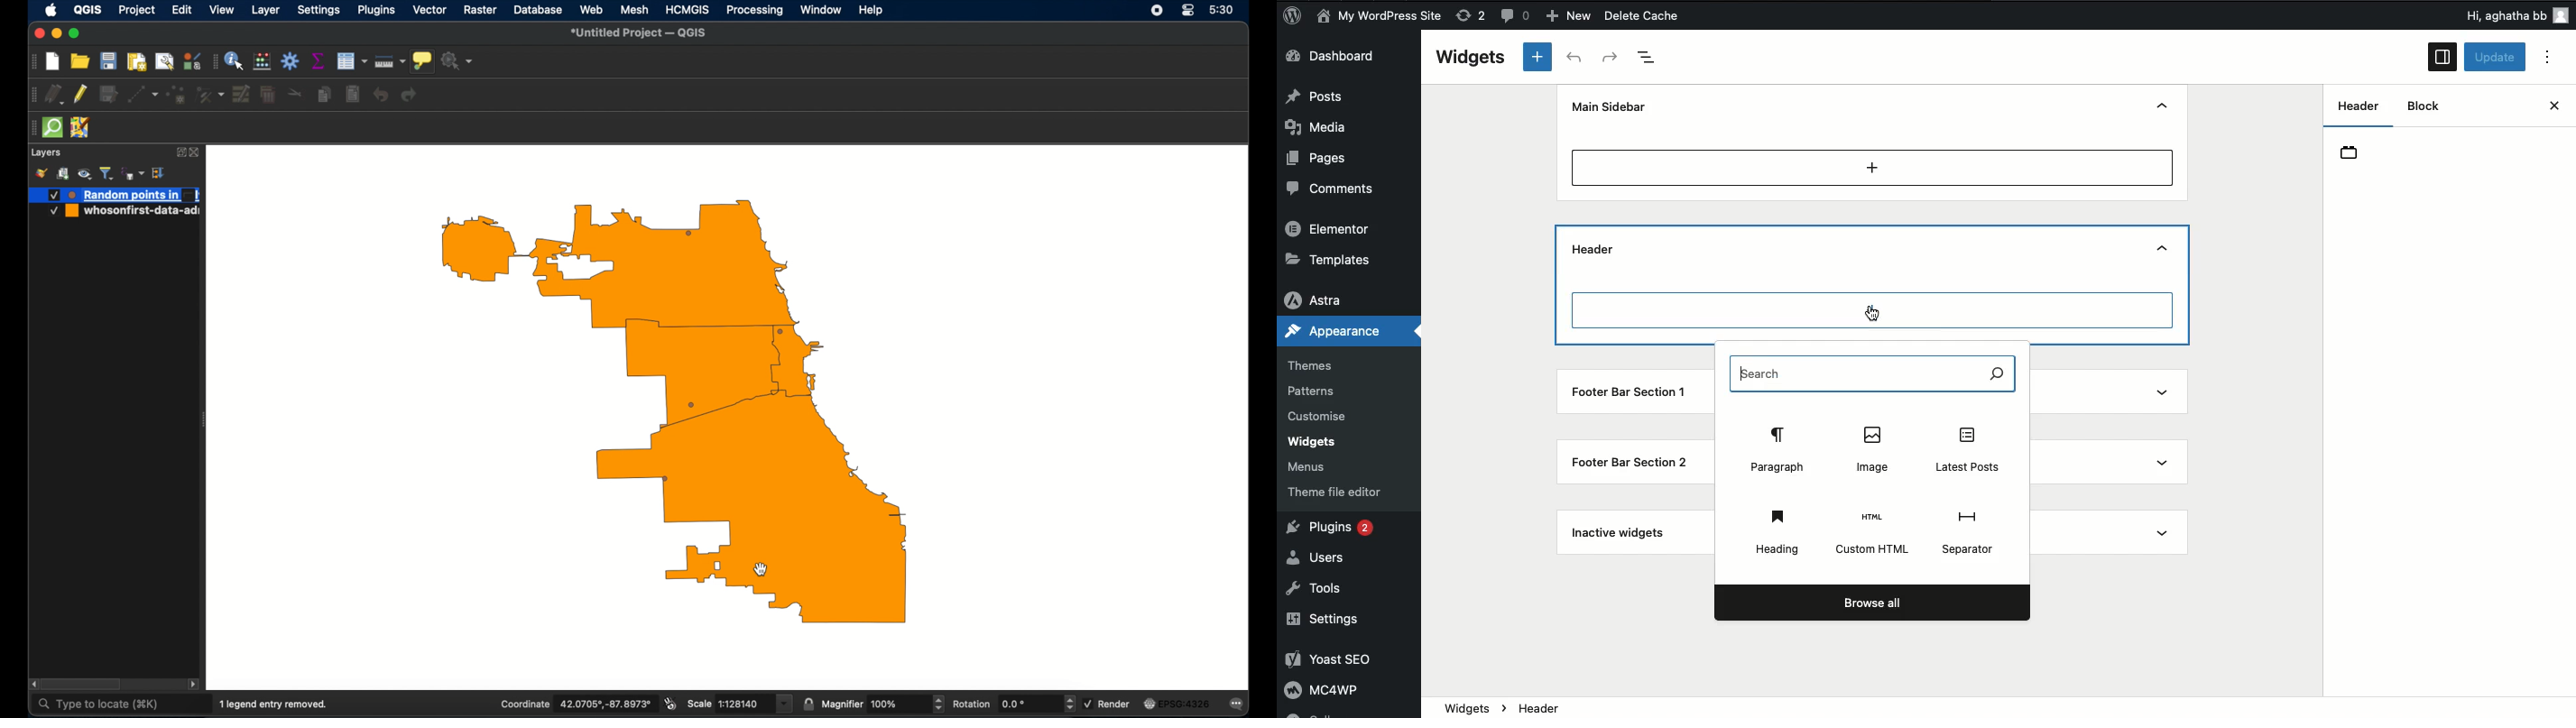 This screenshot has width=2576, height=728. Describe the element at coordinates (269, 93) in the screenshot. I see `delete selected` at that location.